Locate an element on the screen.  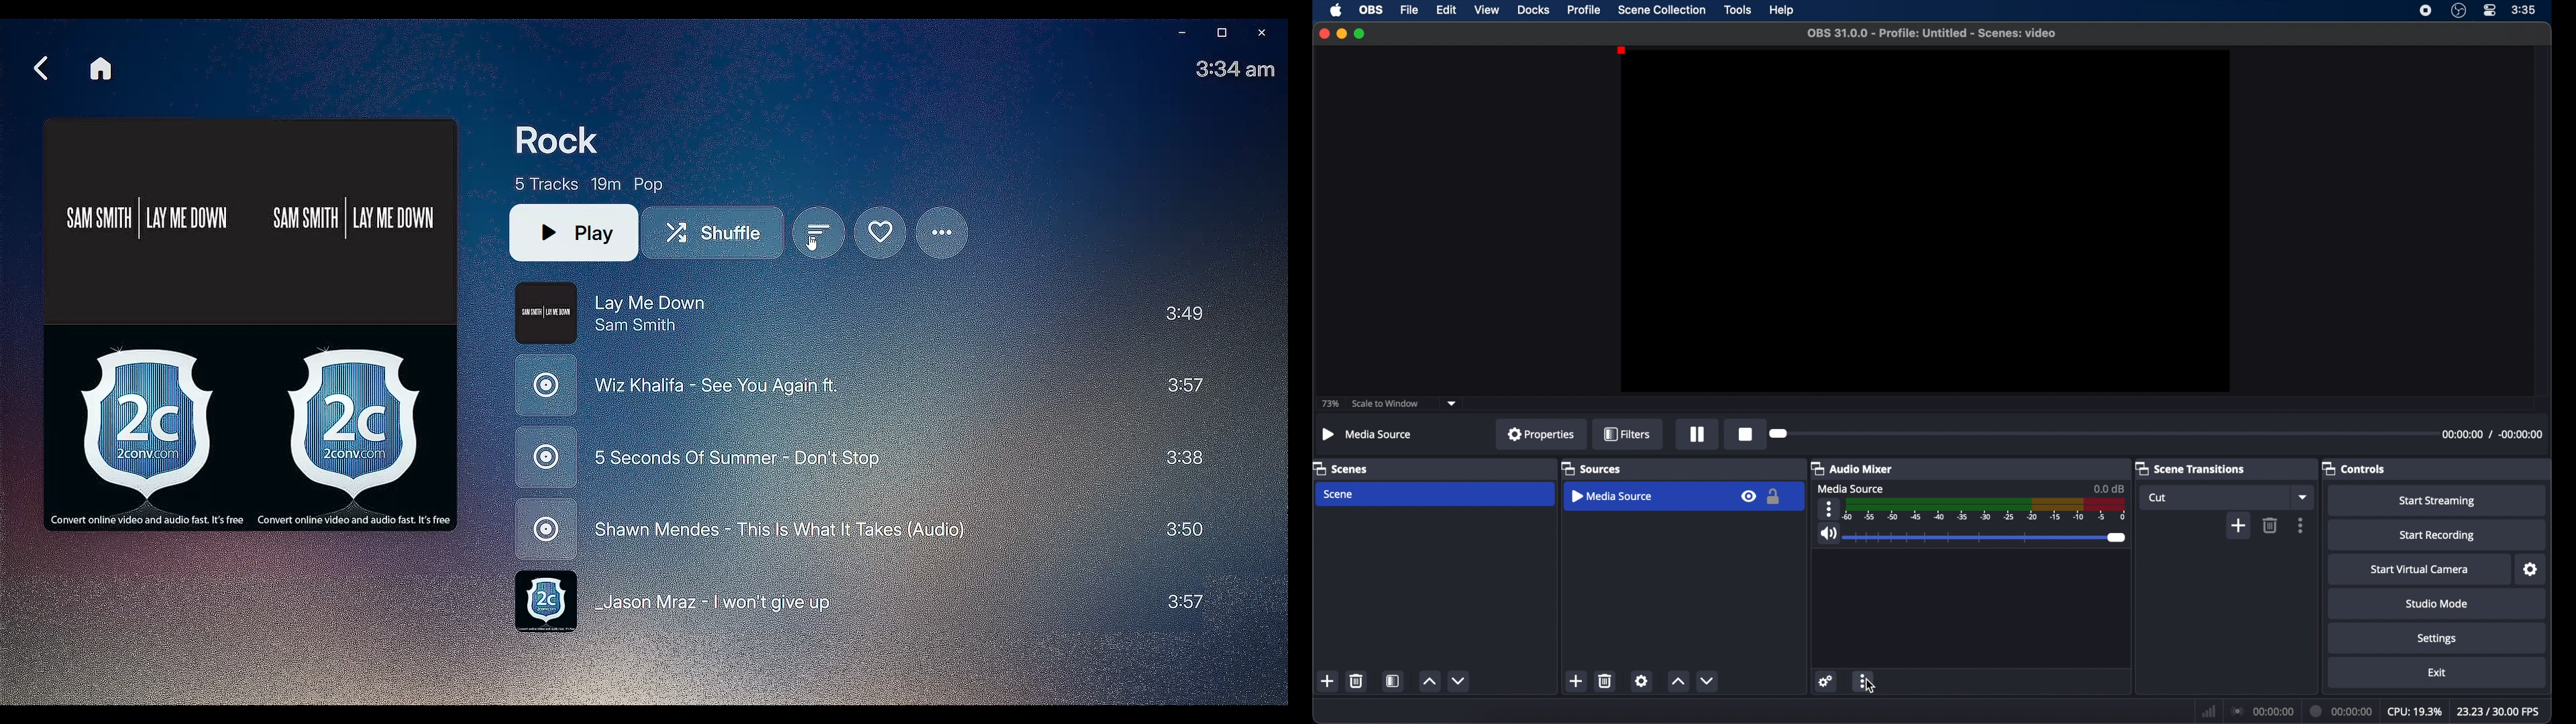
properties is located at coordinates (1542, 434).